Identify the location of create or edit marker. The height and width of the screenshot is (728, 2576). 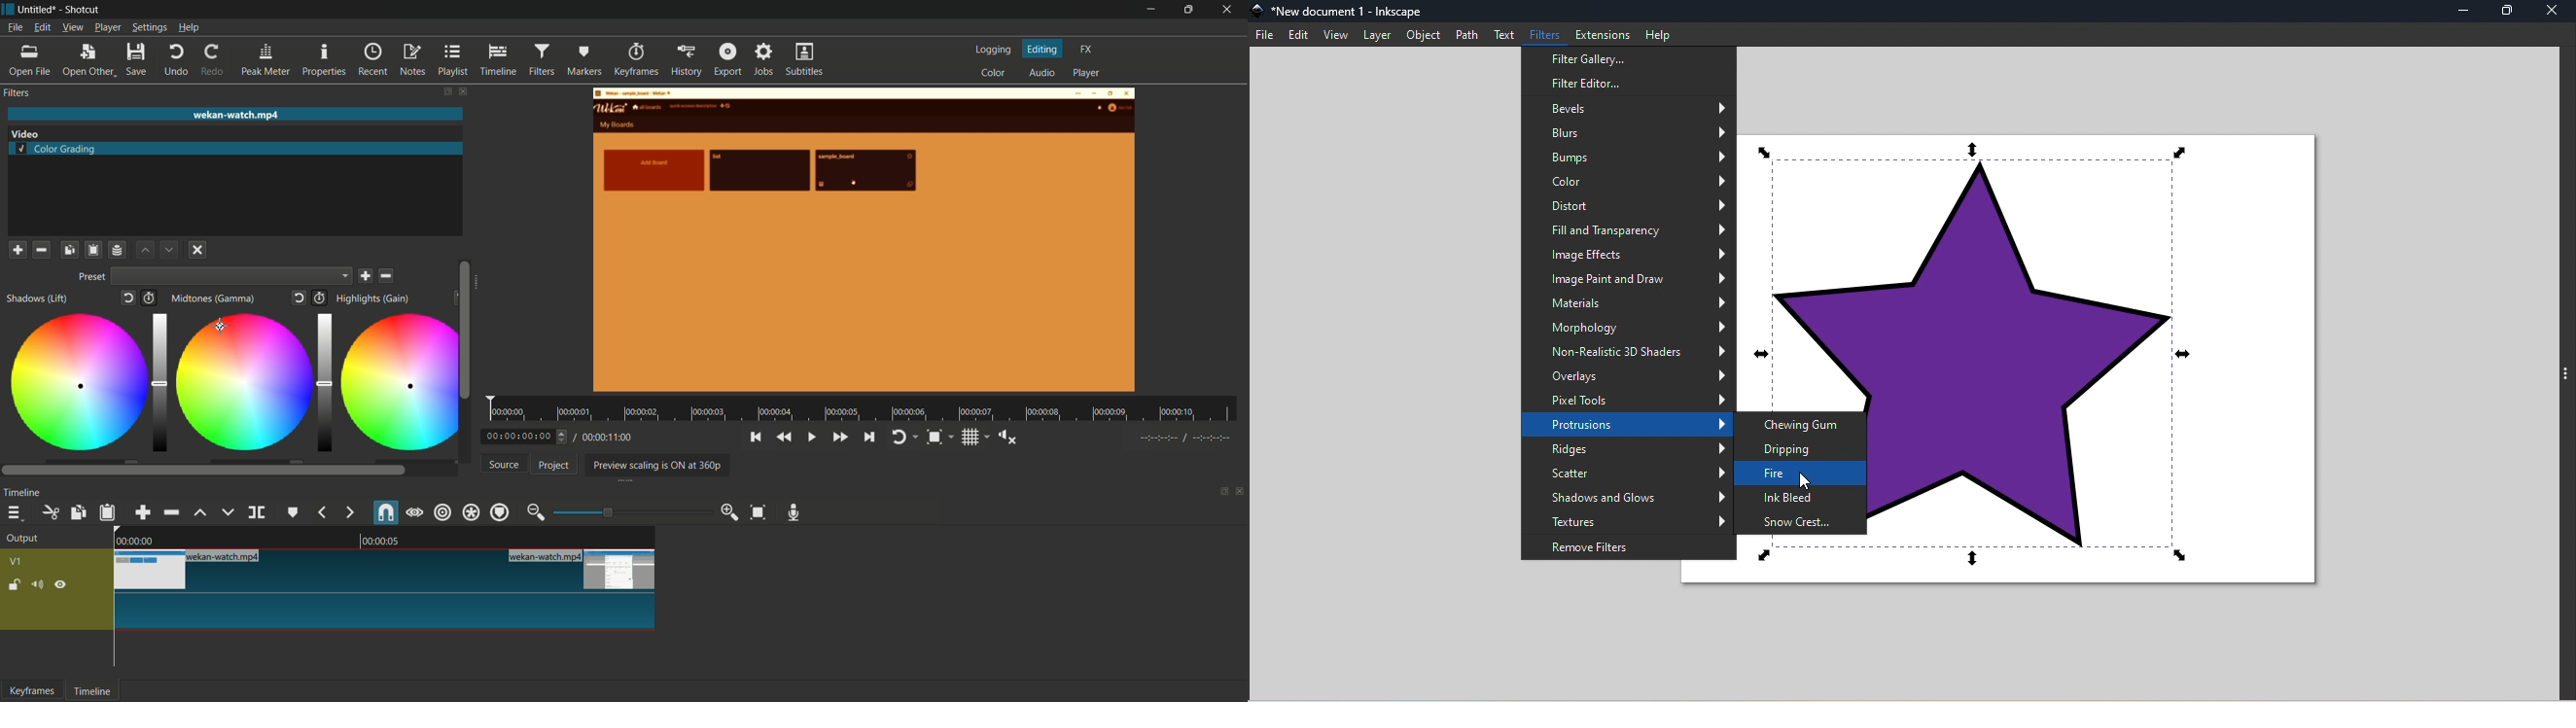
(291, 512).